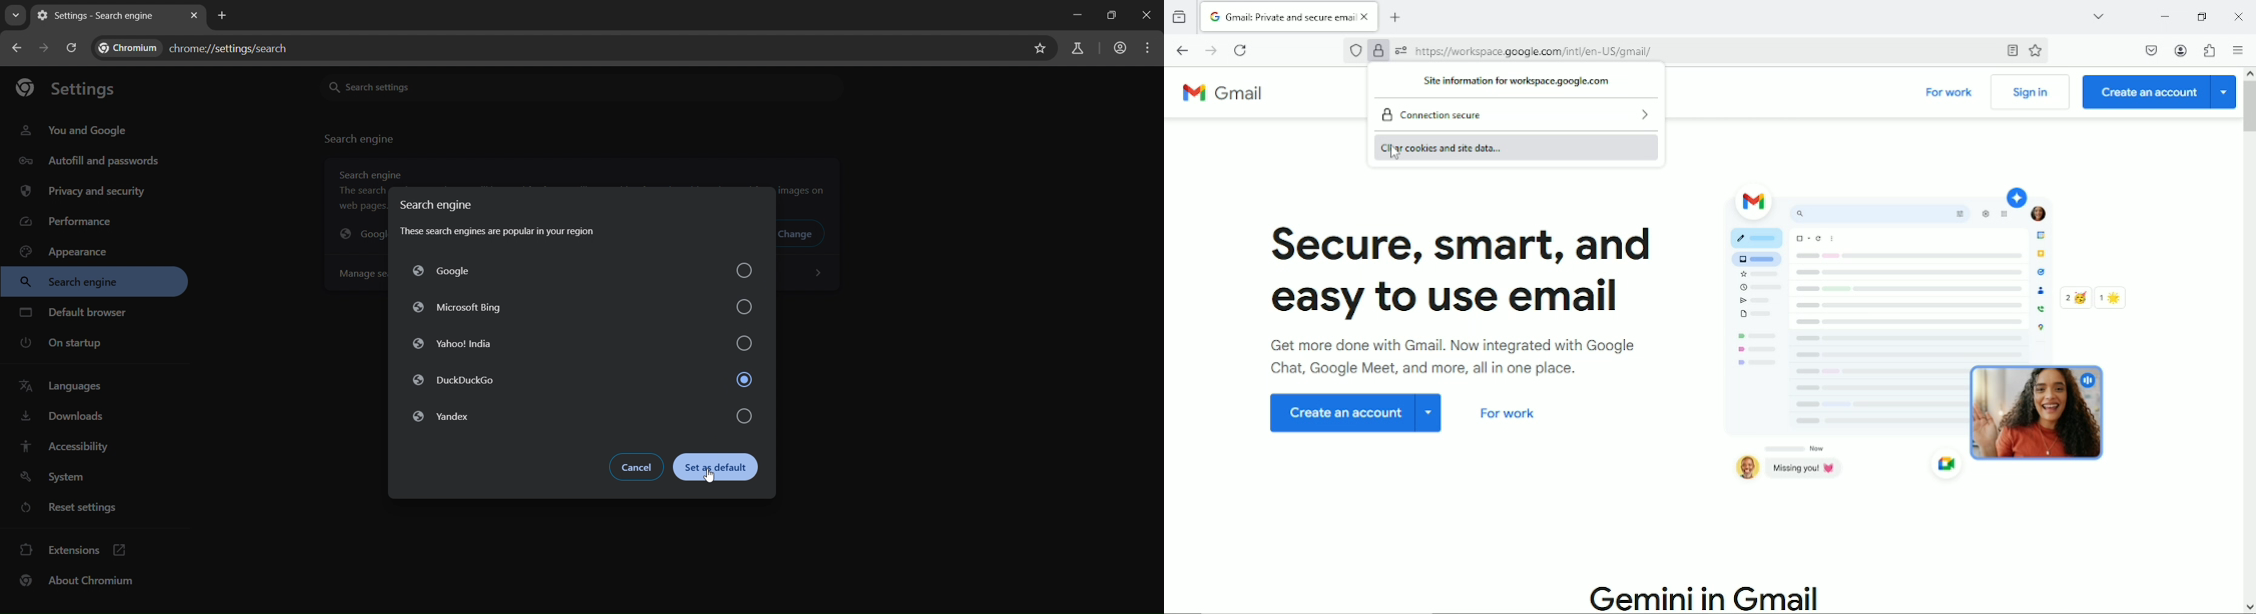 The image size is (2268, 616). What do you see at coordinates (62, 343) in the screenshot?
I see `on startup` at bounding box center [62, 343].